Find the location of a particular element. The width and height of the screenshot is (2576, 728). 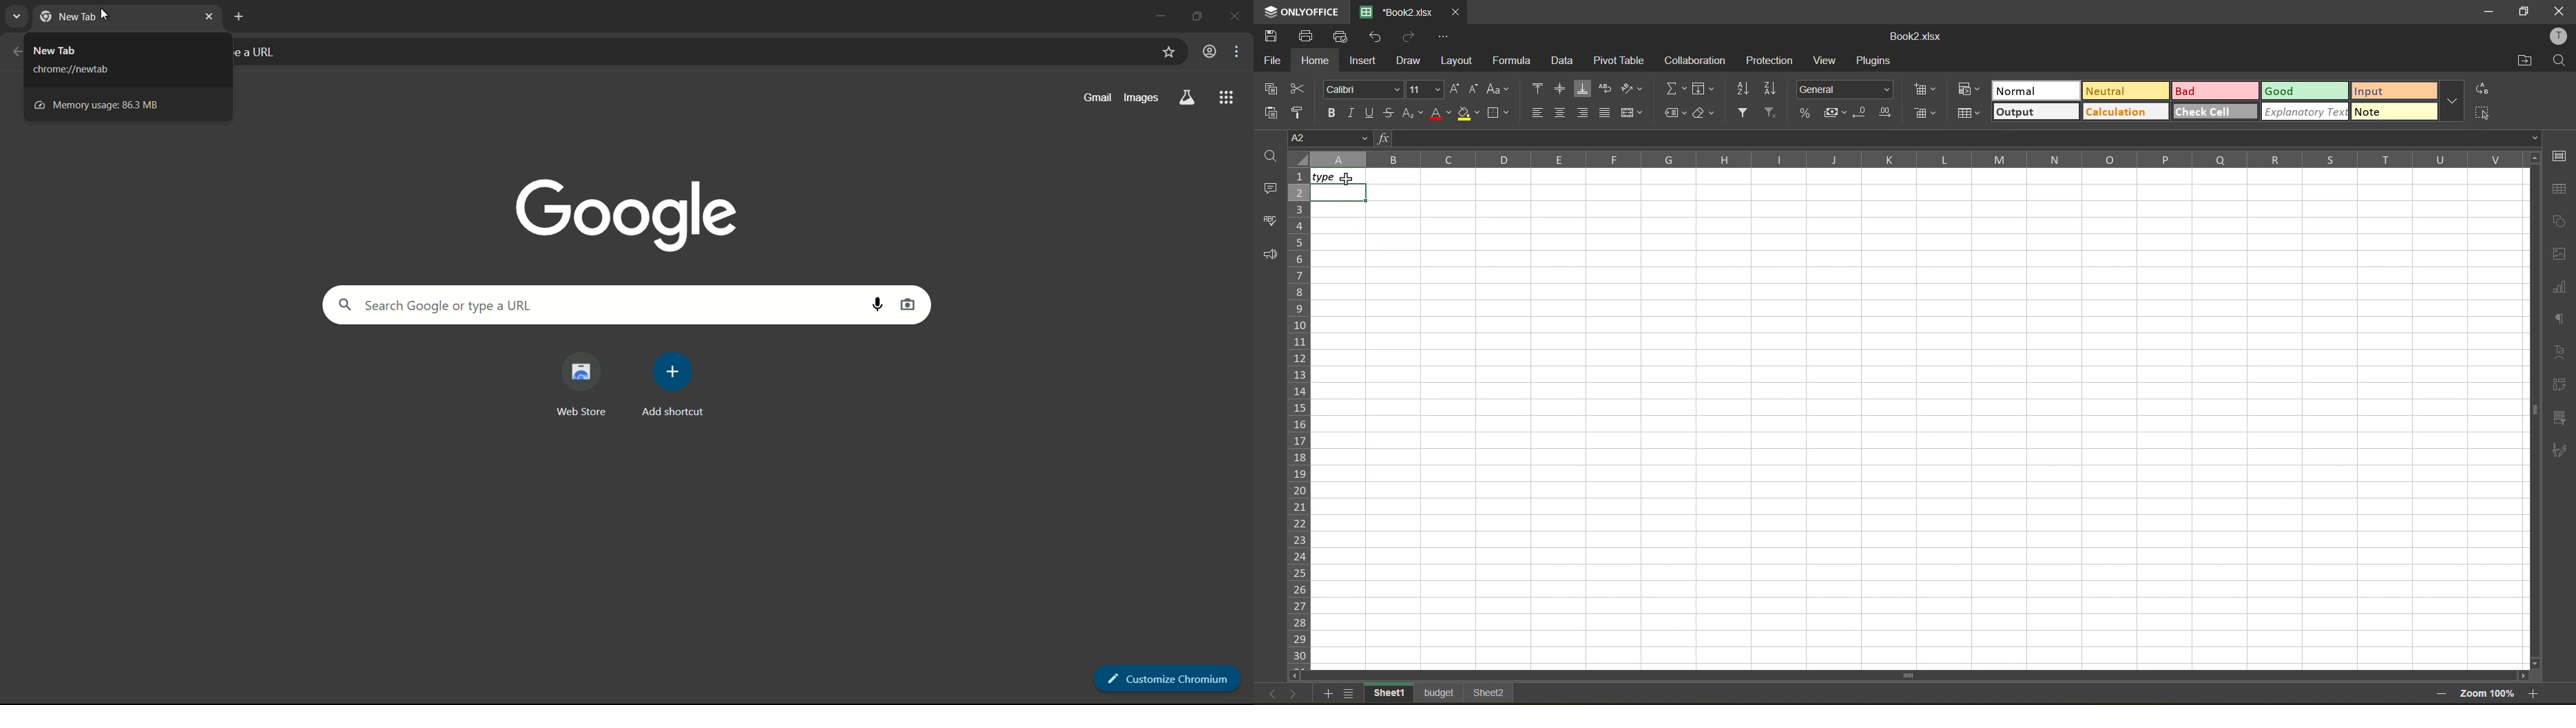

align bottom is located at coordinates (1587, 91).